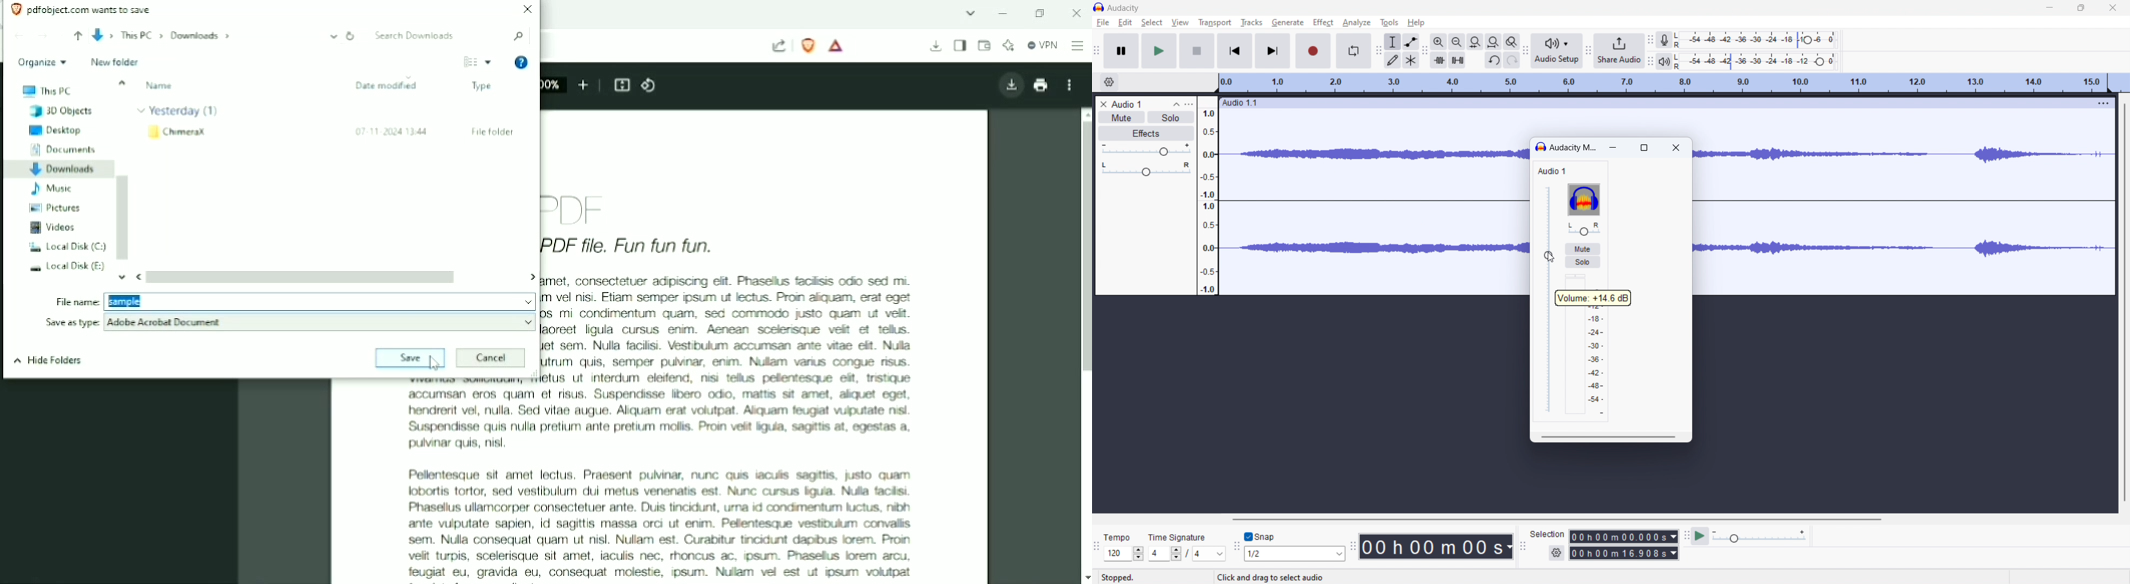  I want to click on view, so click(1180, 22).